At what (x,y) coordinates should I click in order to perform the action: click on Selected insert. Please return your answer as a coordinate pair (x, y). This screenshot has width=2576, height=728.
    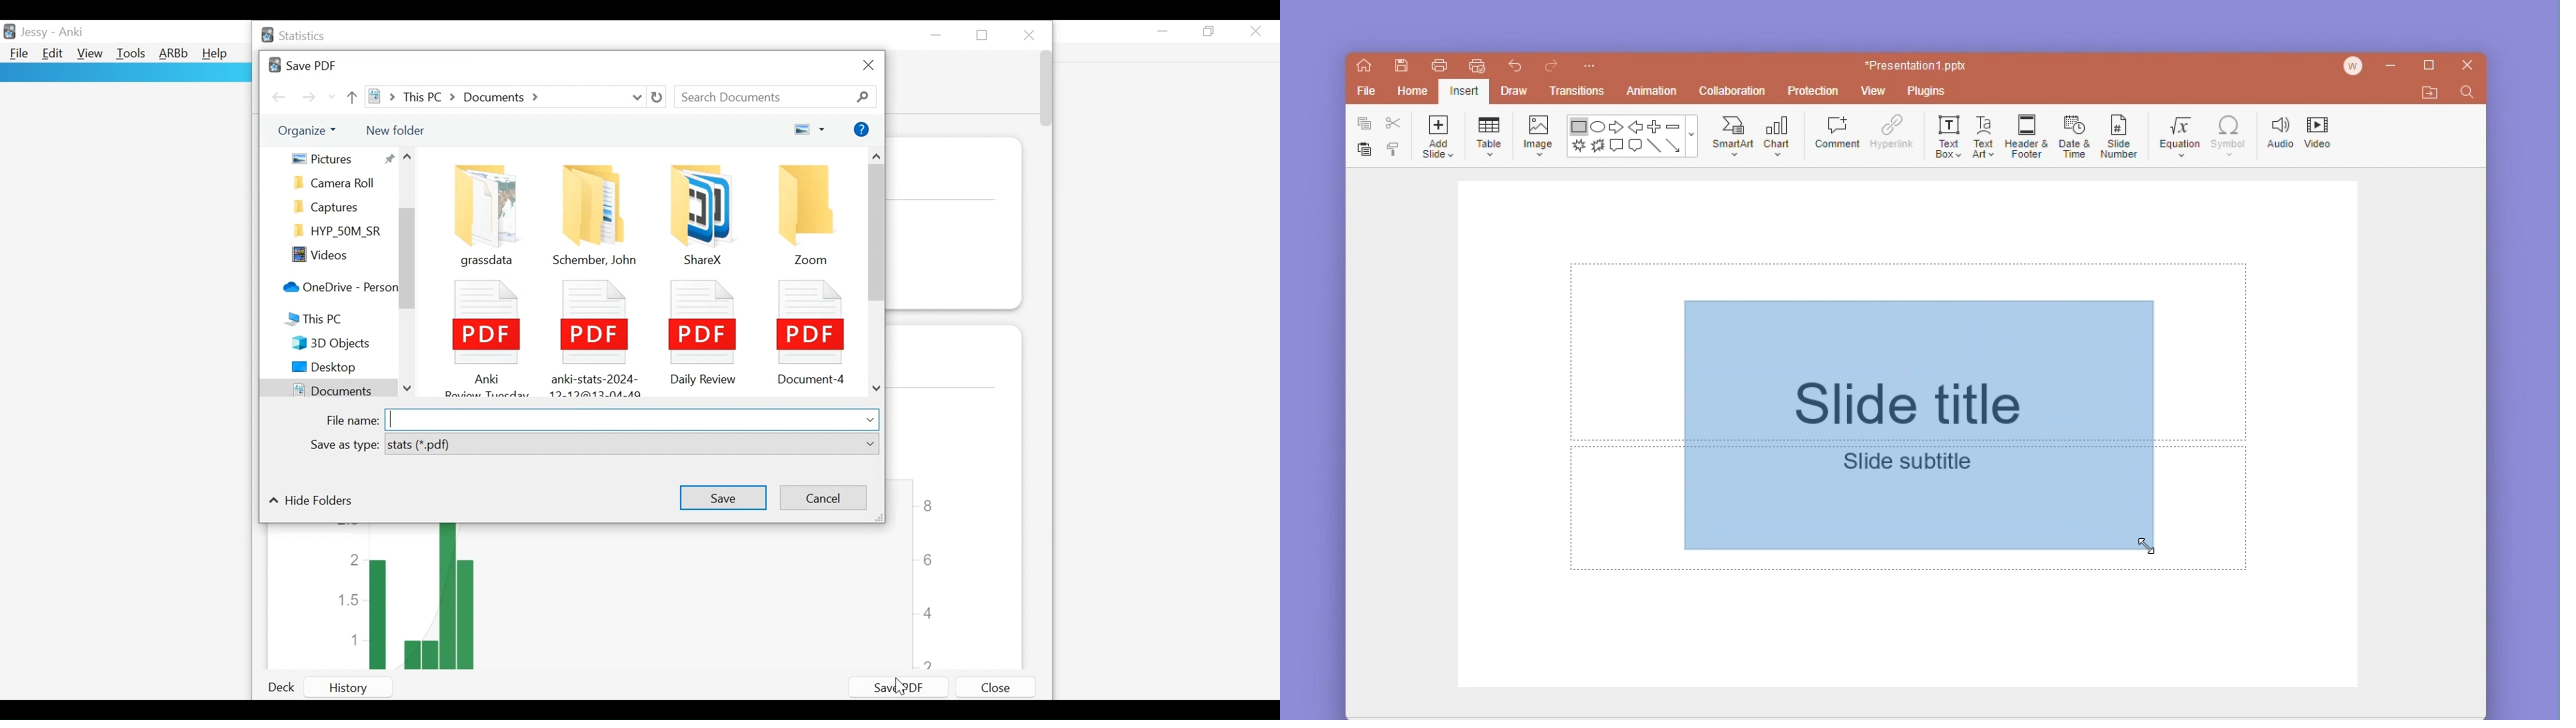
    Looking at the image, I should click on (1464, 91).